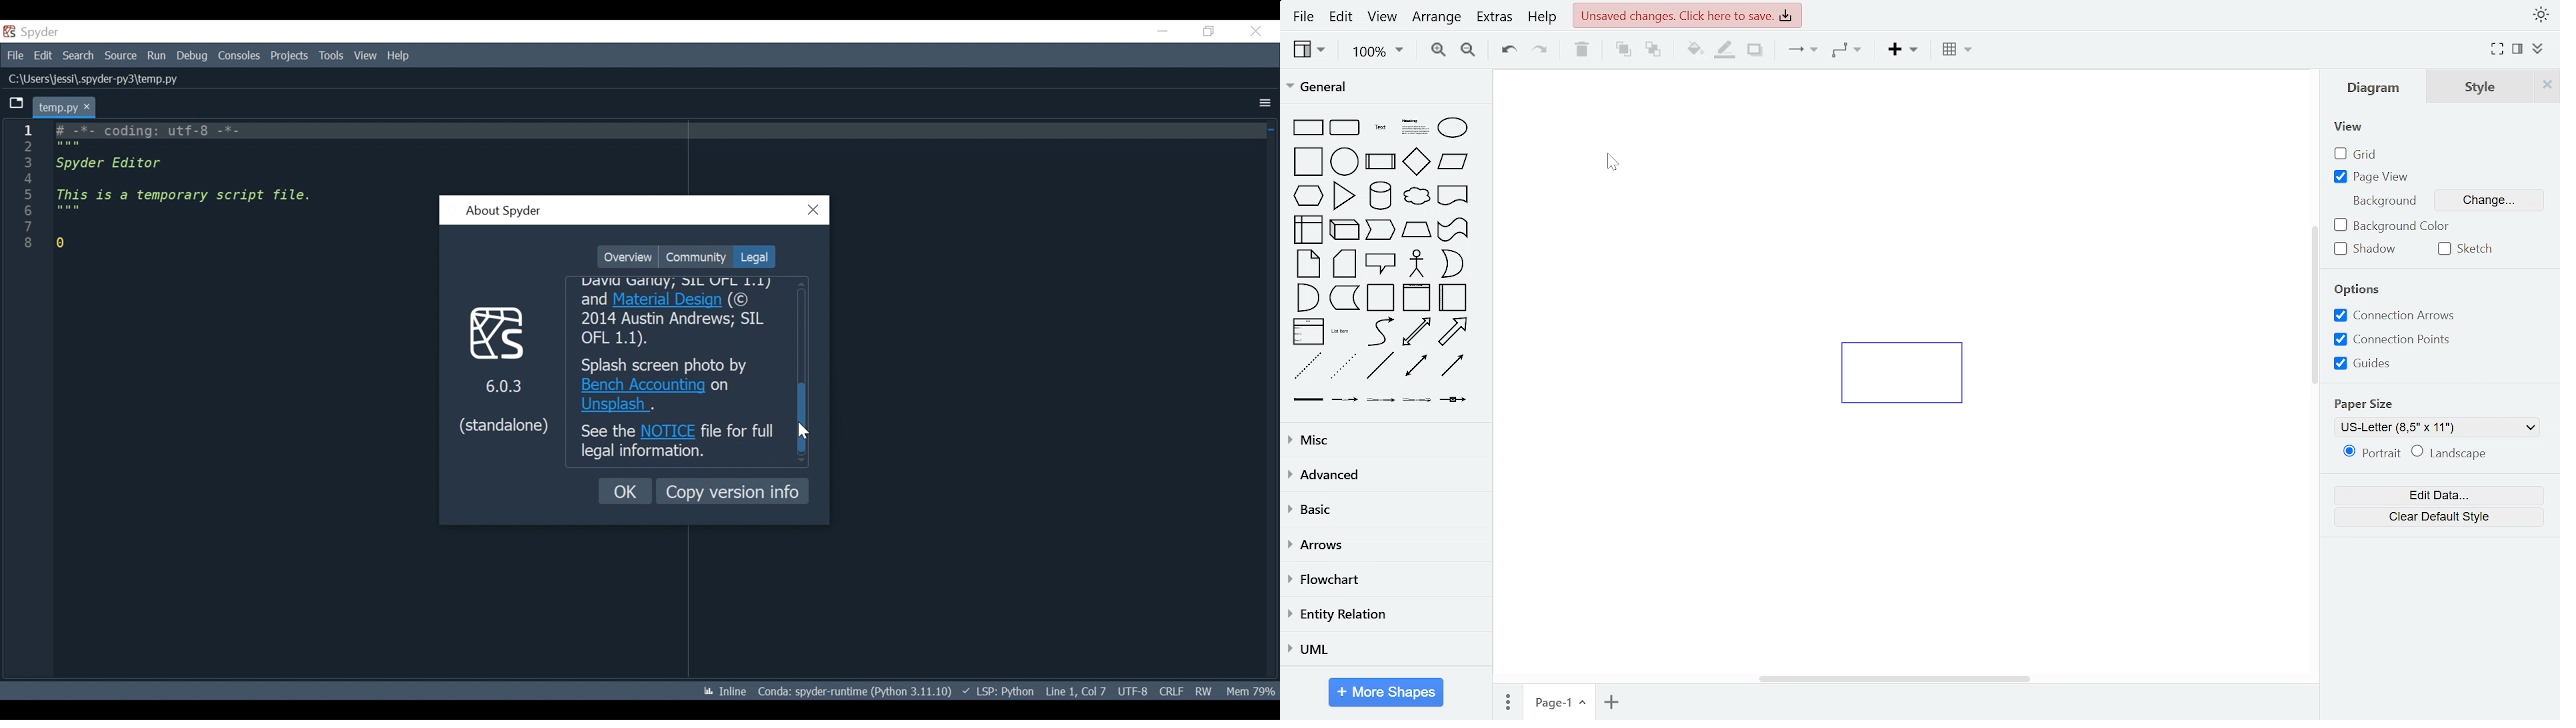 This screenshot has height=728, width=2576. I want to click on Splash screen photo by Bench Accounting on Unsplash, so click(679, 385).